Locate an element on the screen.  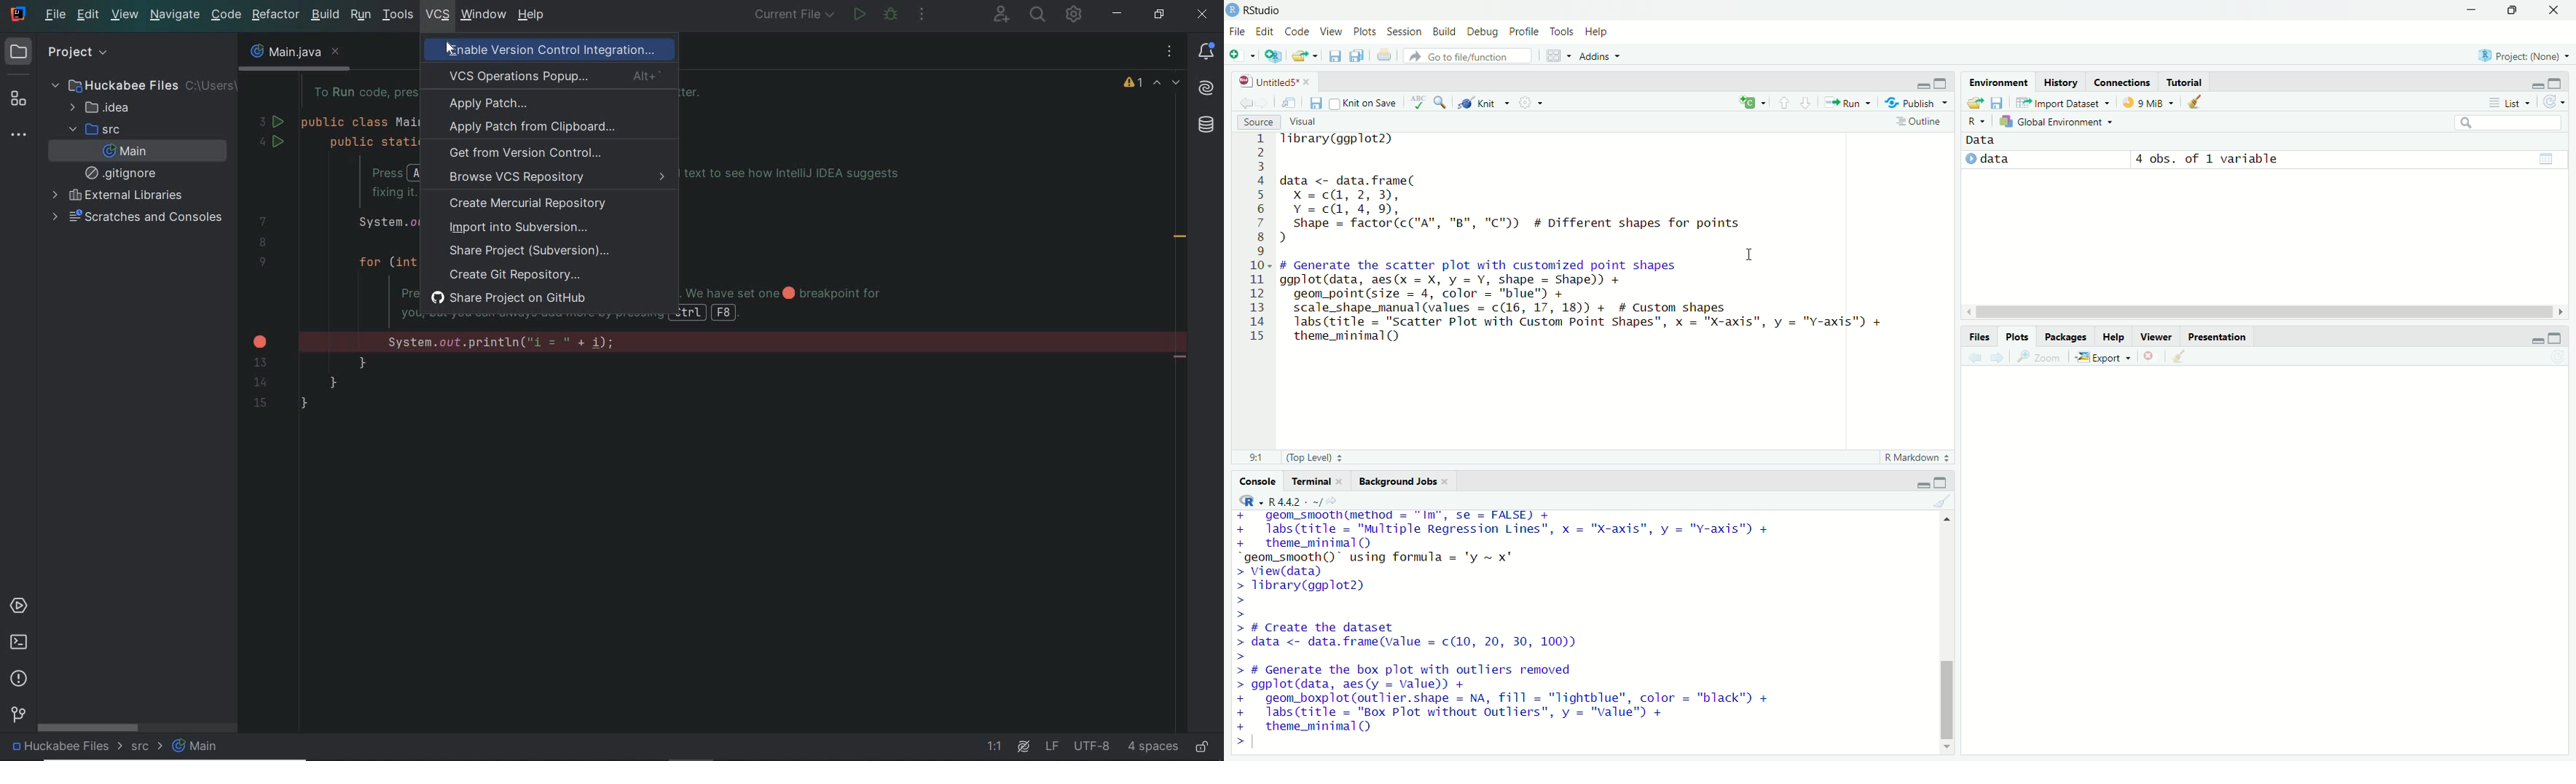
Terminal is located at coordinates (1308, 481).